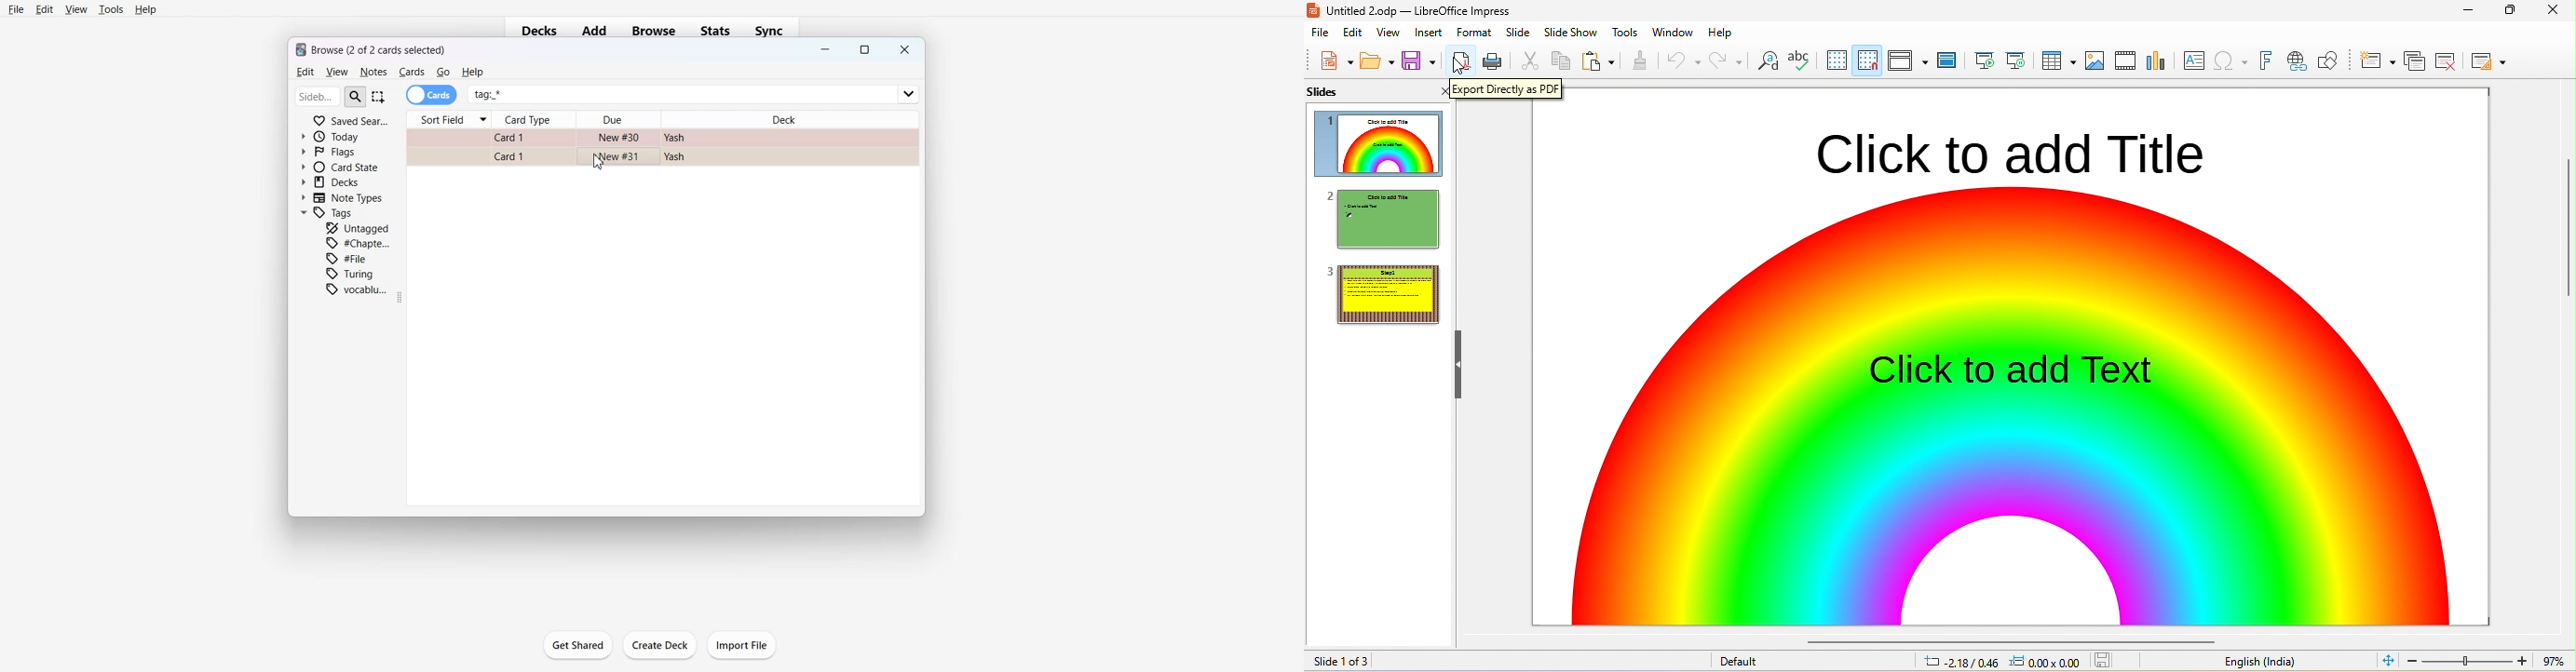 The width and height of the screenshot is (2576, 672). Describe the element at coordinates (2557, 10) in the screenshot. I see `close` at that location.